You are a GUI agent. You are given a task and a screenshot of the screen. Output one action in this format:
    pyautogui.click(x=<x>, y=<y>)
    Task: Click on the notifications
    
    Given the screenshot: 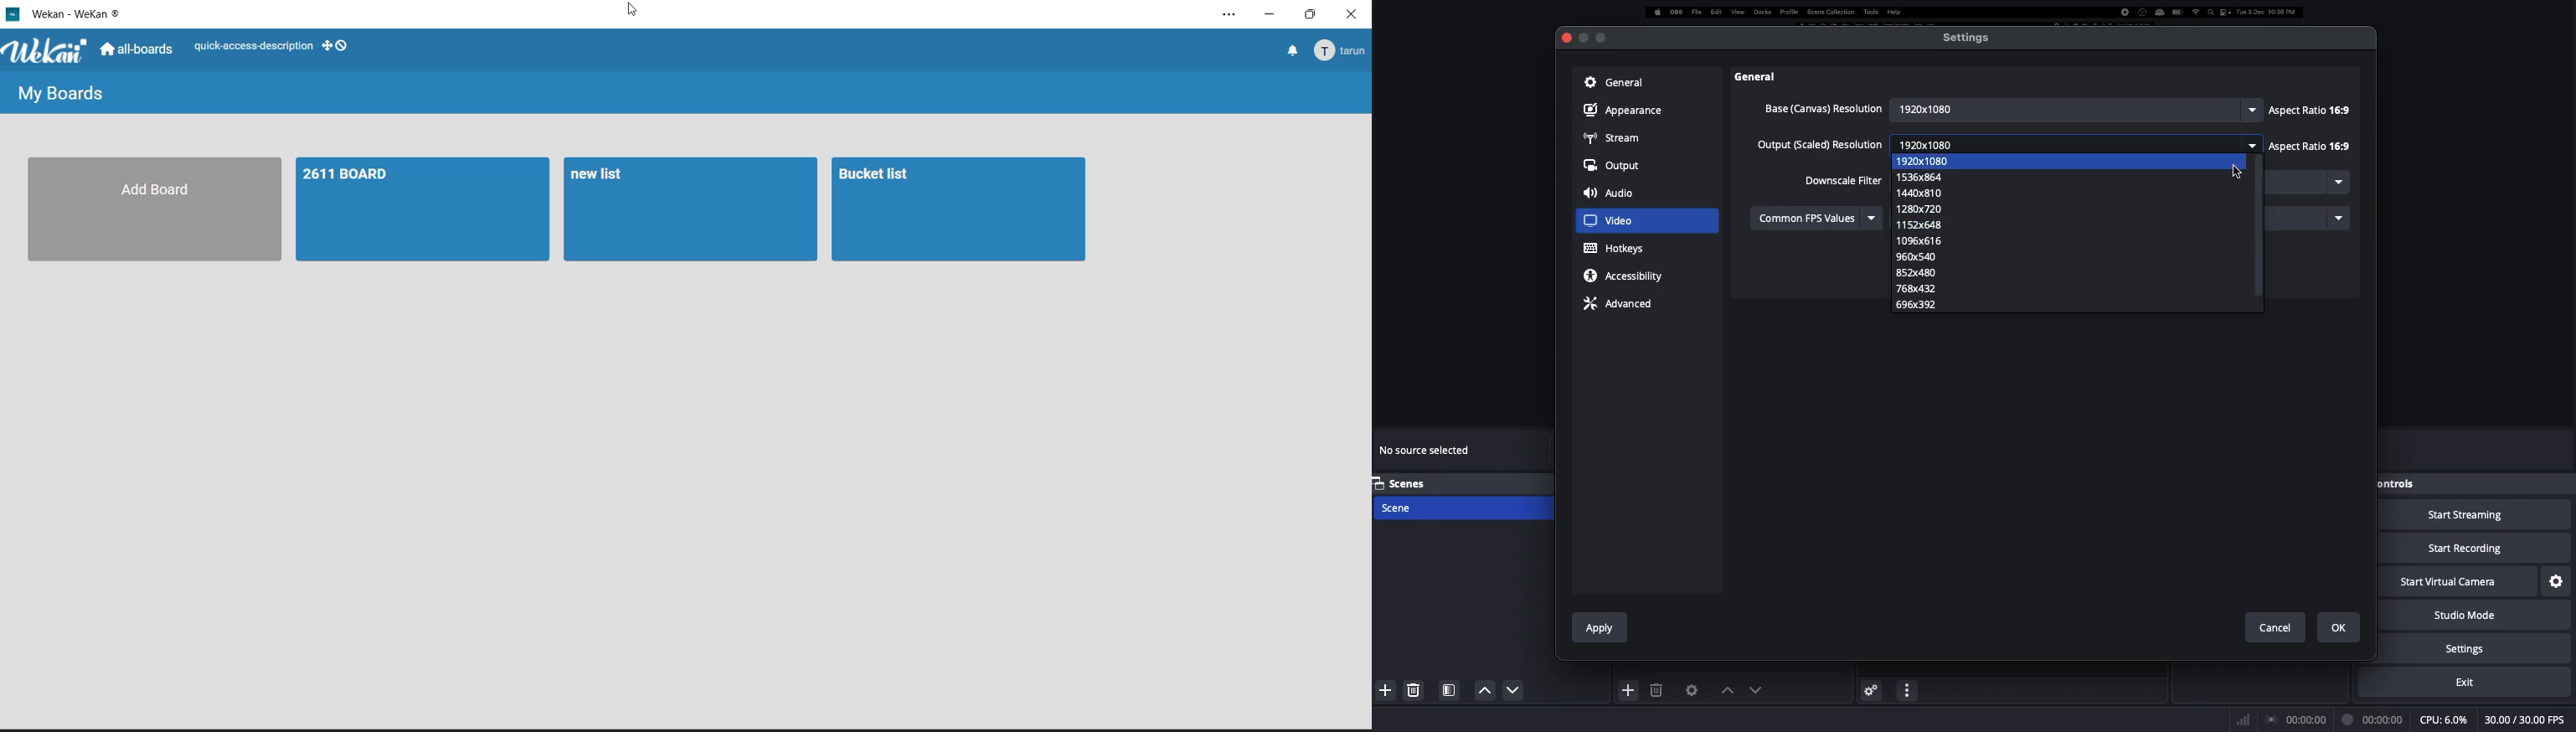 What is the action you would take?
    pyautogui.click(x=1292, y=49)
    